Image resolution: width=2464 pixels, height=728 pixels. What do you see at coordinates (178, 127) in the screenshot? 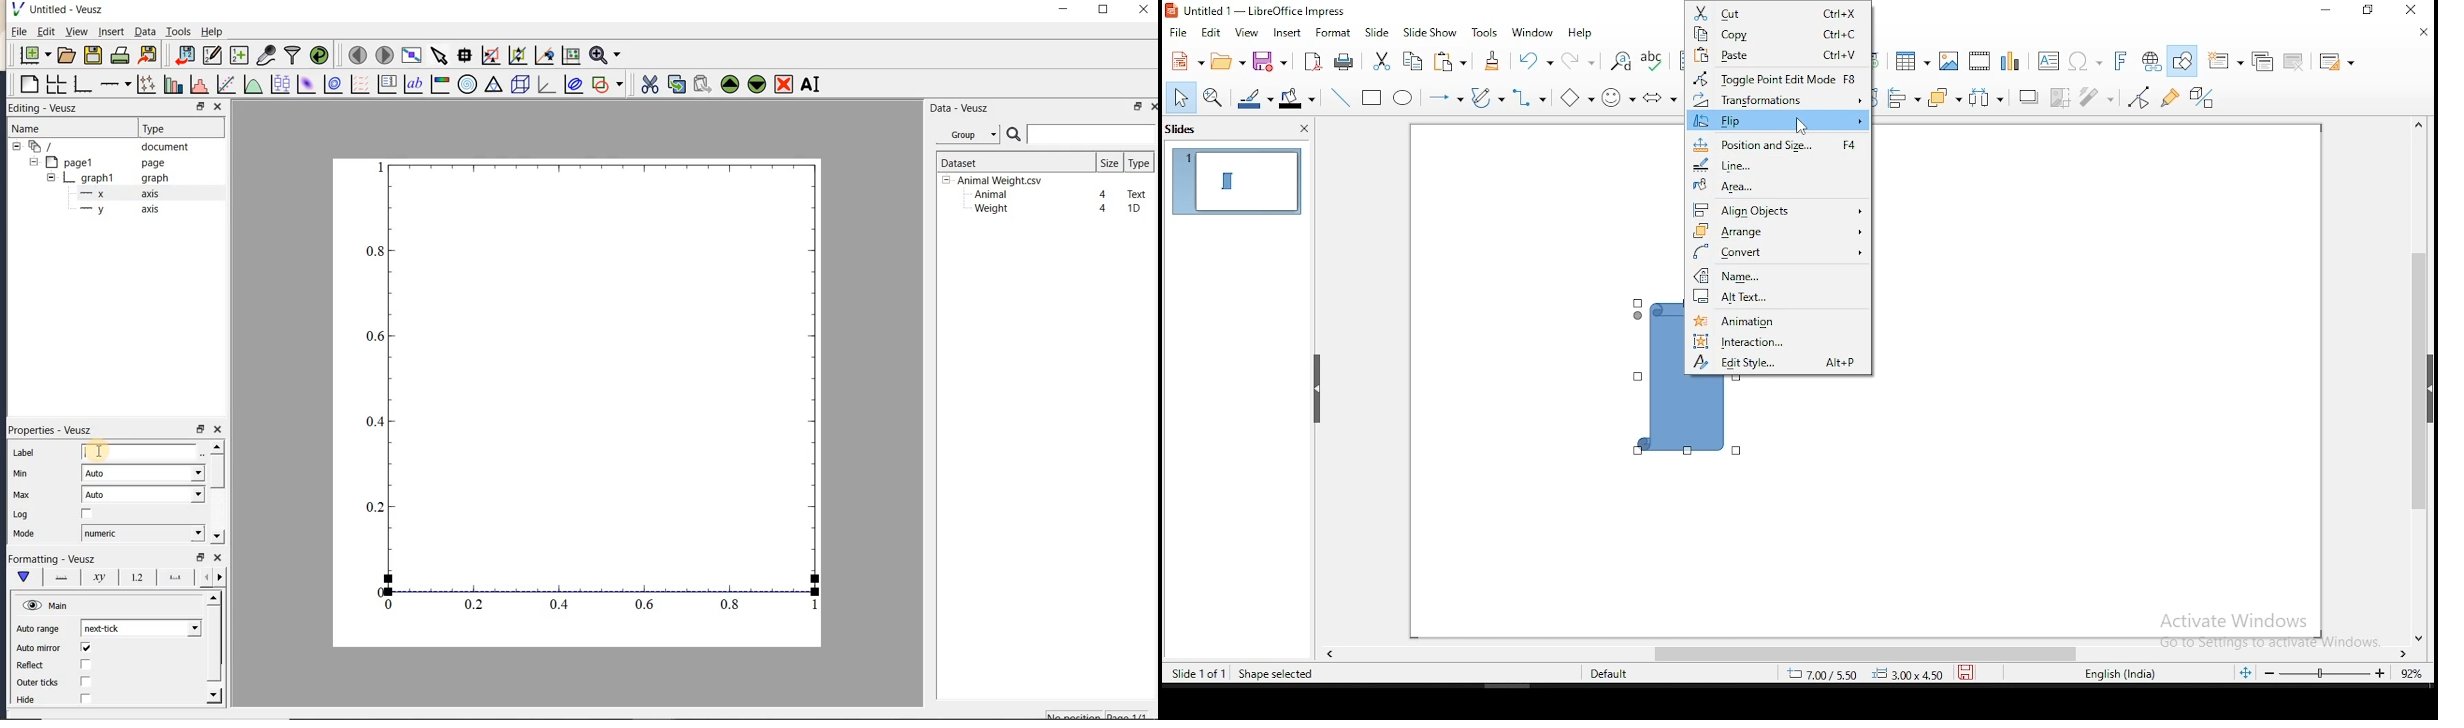
I see `Type` at bounding box center [178, 127].